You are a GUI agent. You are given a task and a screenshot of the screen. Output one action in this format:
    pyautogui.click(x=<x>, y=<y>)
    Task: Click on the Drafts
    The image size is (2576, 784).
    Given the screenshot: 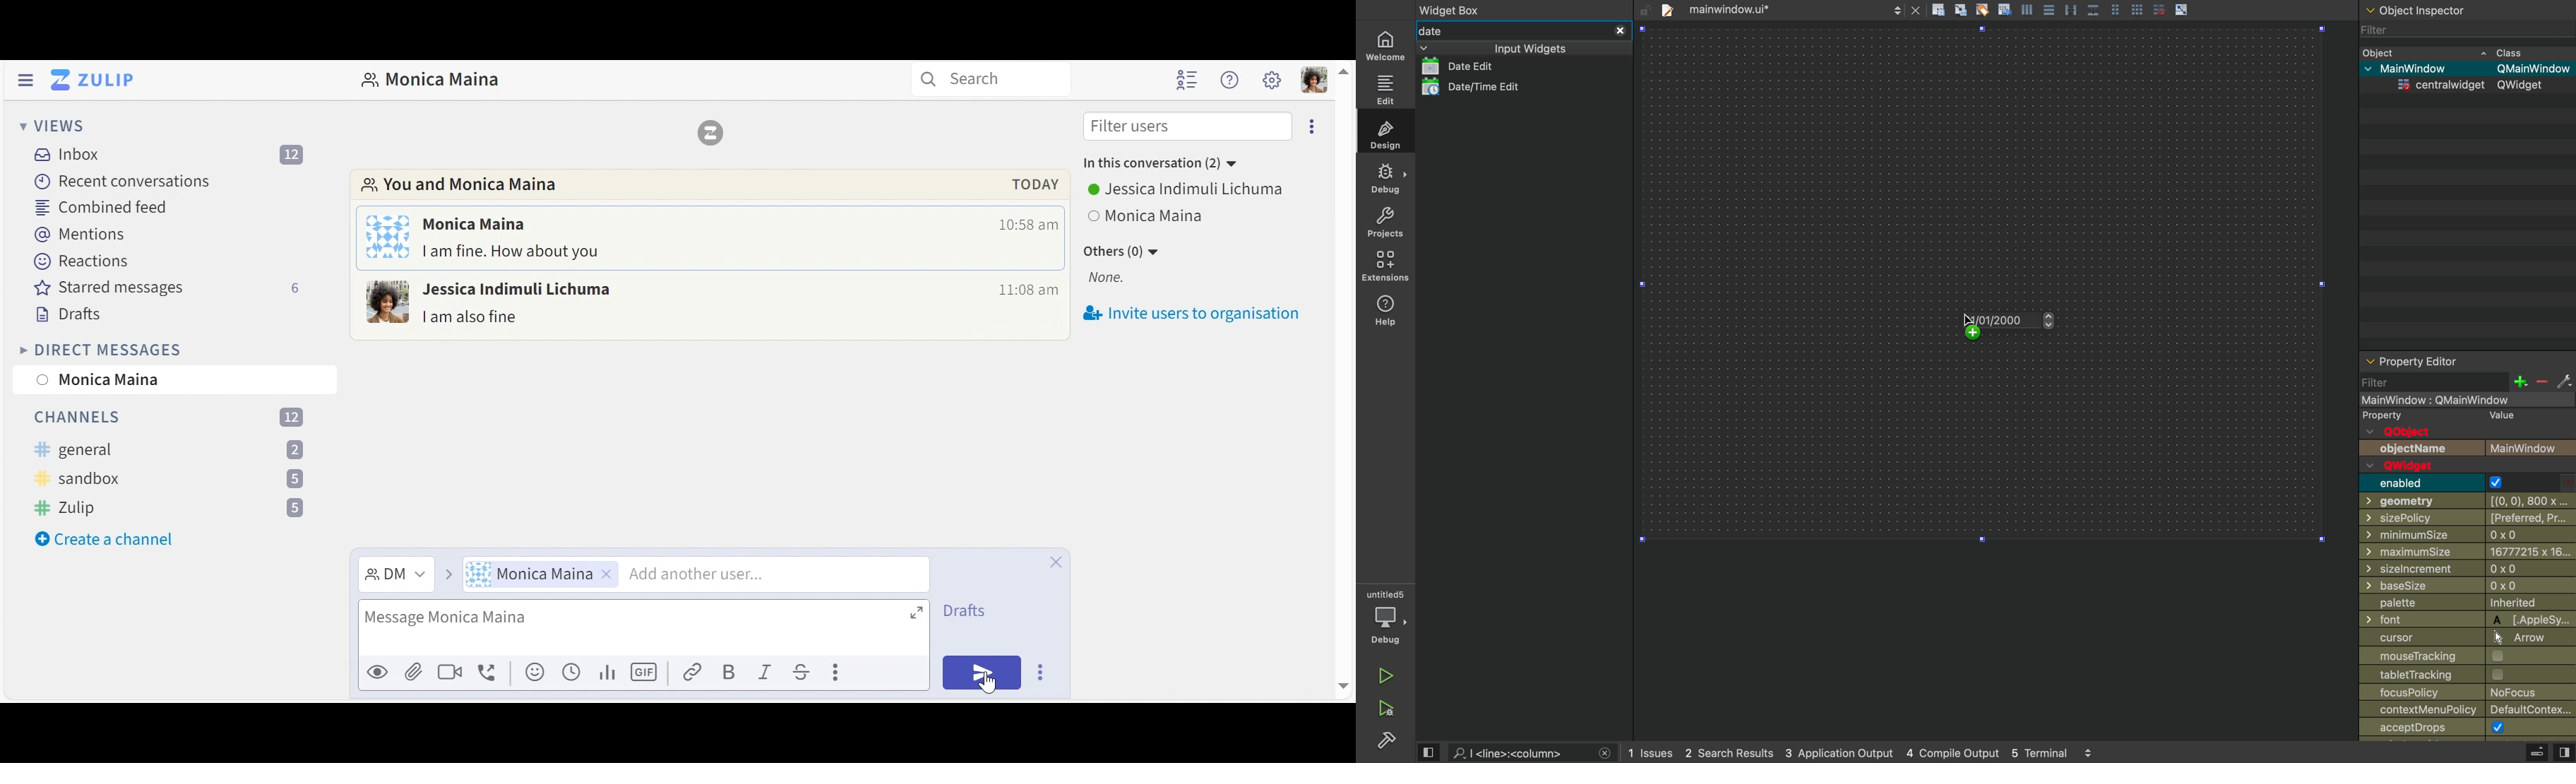 What is the action you would take?
    pyautogui.click(x=971, y=610)
    